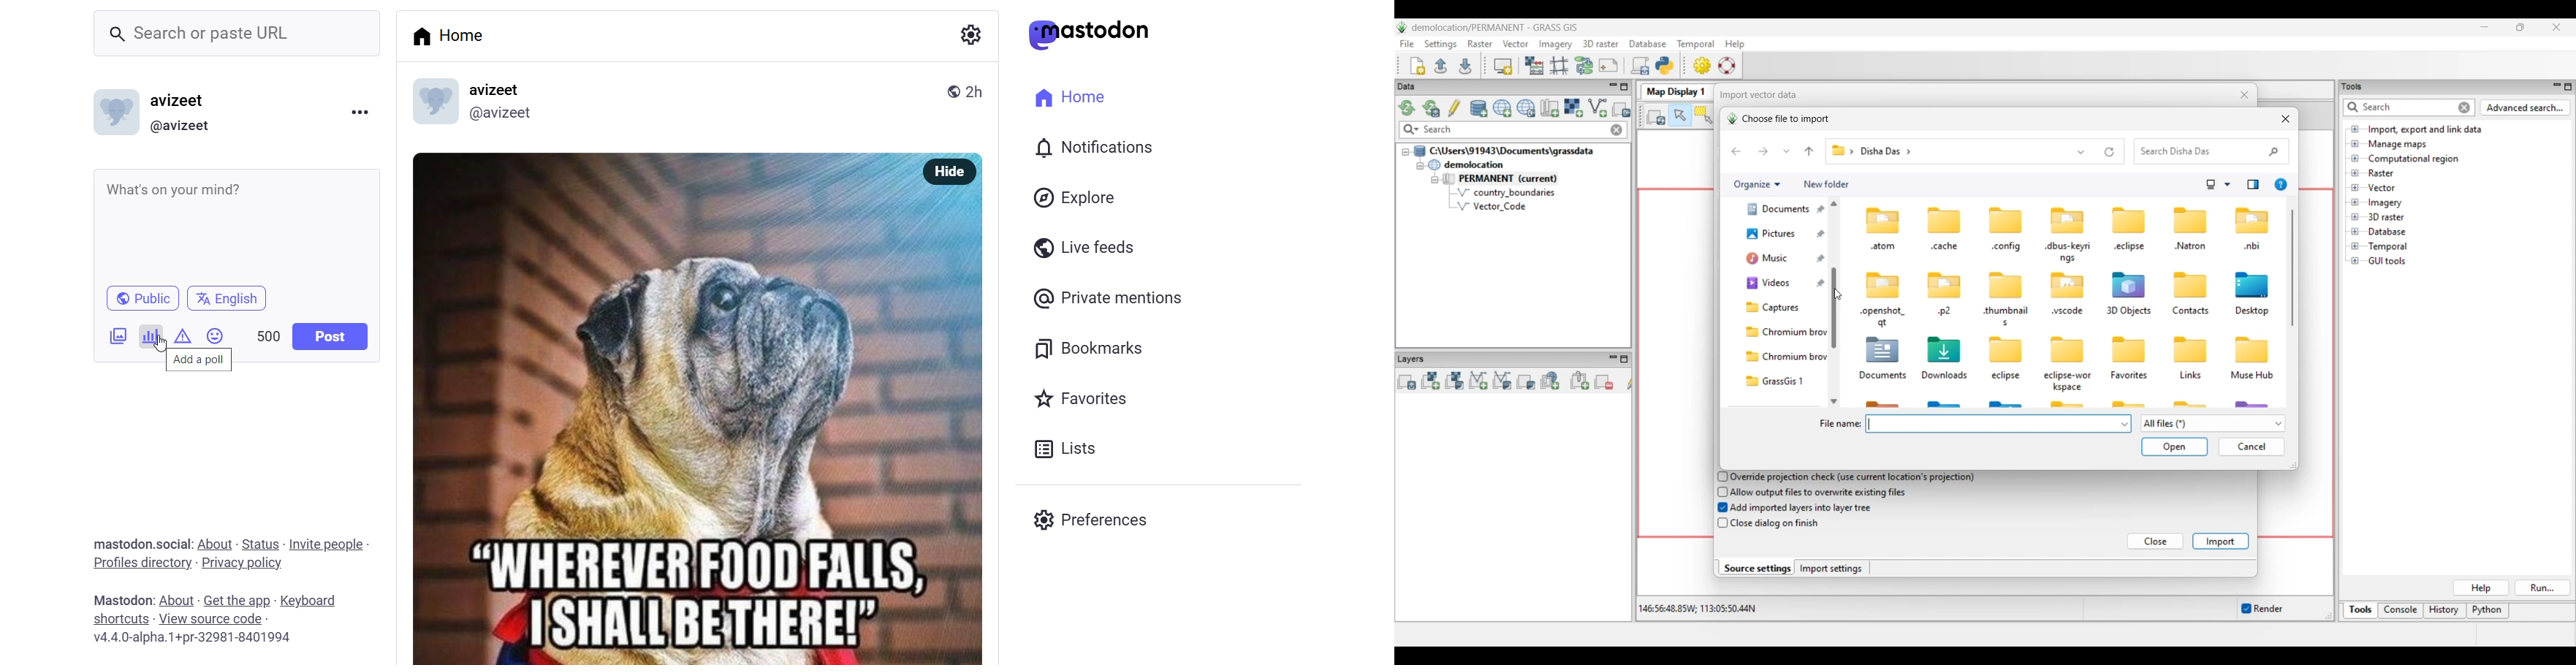 The image size is (2576, 672). Describe the element at coordinates (652, 401) in the screenshot. I see `post image` at that location.